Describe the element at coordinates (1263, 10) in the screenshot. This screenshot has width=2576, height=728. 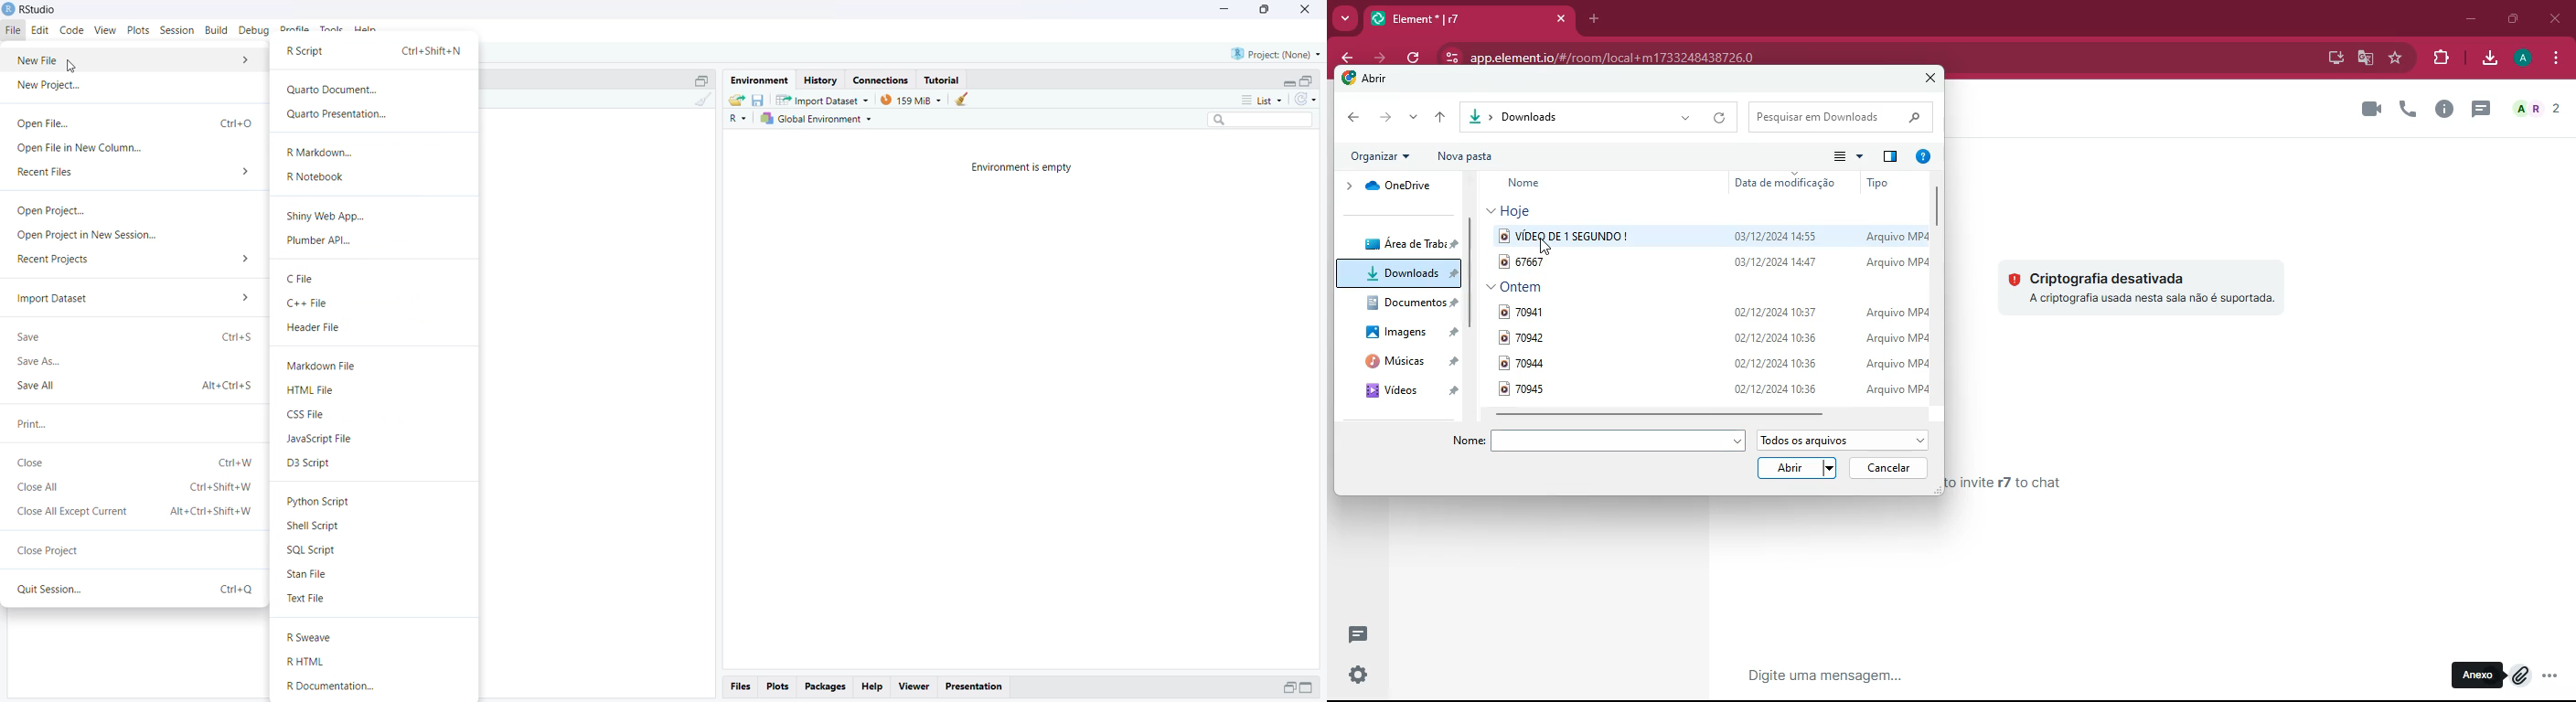
I see `maximize` at that location.